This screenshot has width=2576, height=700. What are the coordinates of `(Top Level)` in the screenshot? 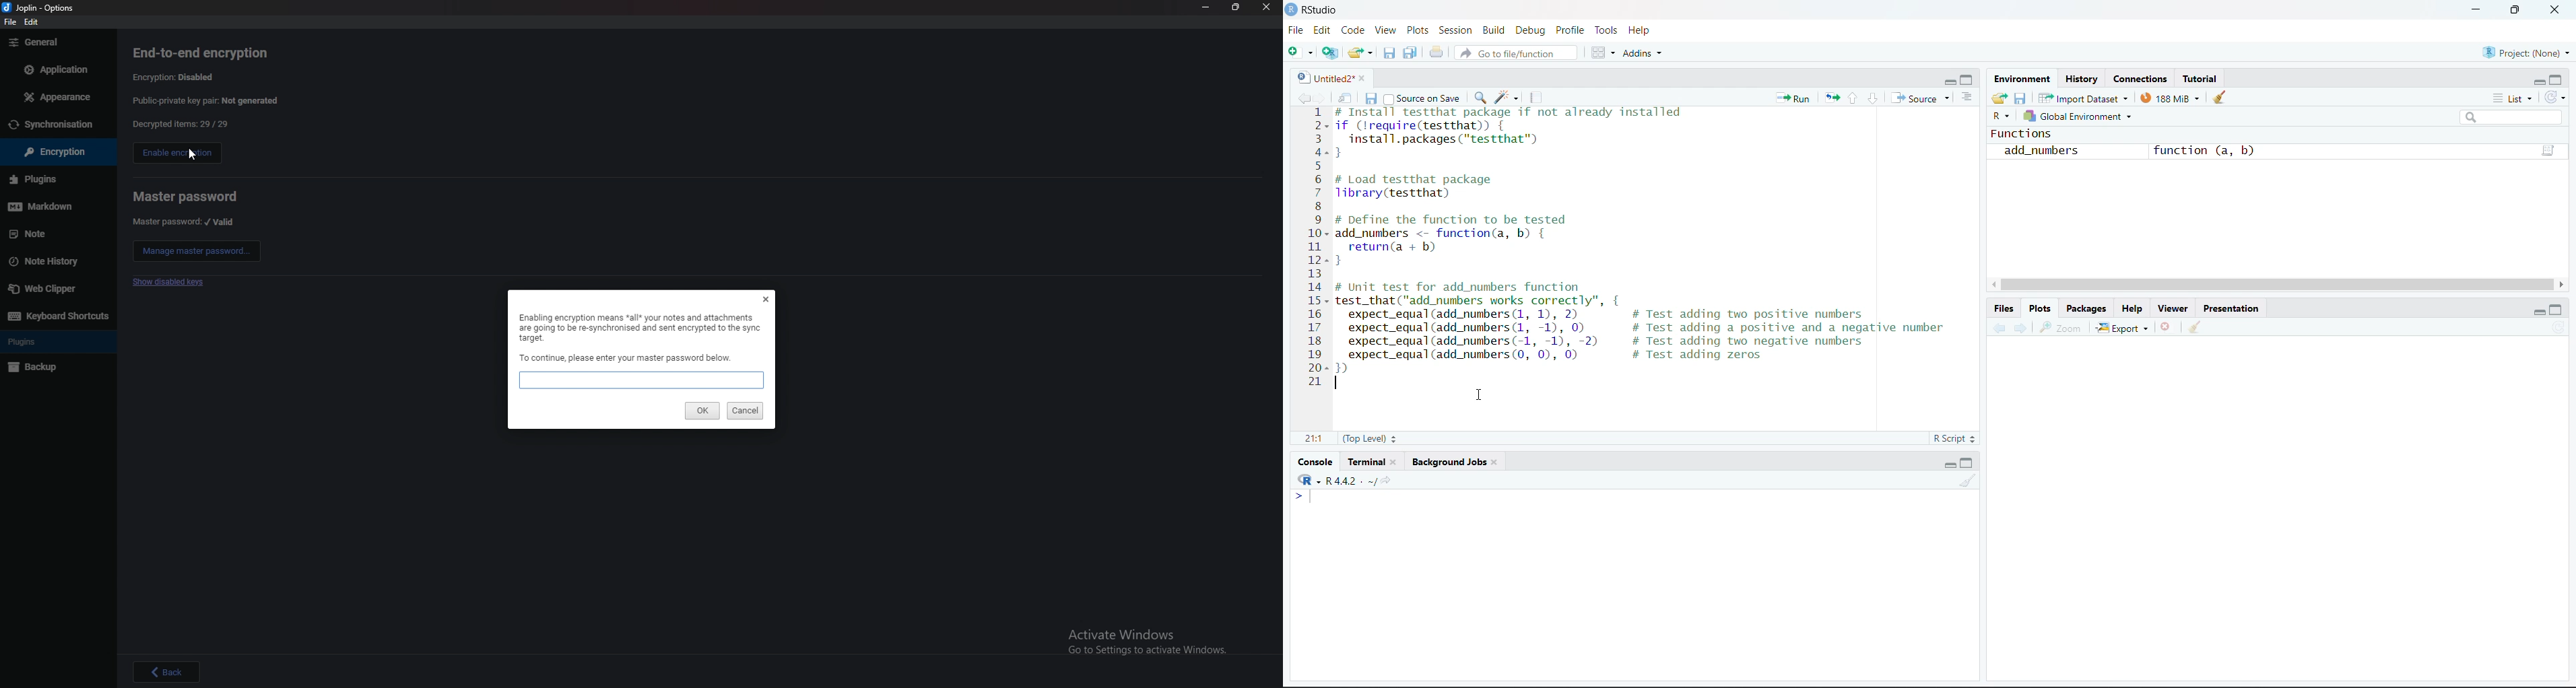 It's located at (1368, 438).